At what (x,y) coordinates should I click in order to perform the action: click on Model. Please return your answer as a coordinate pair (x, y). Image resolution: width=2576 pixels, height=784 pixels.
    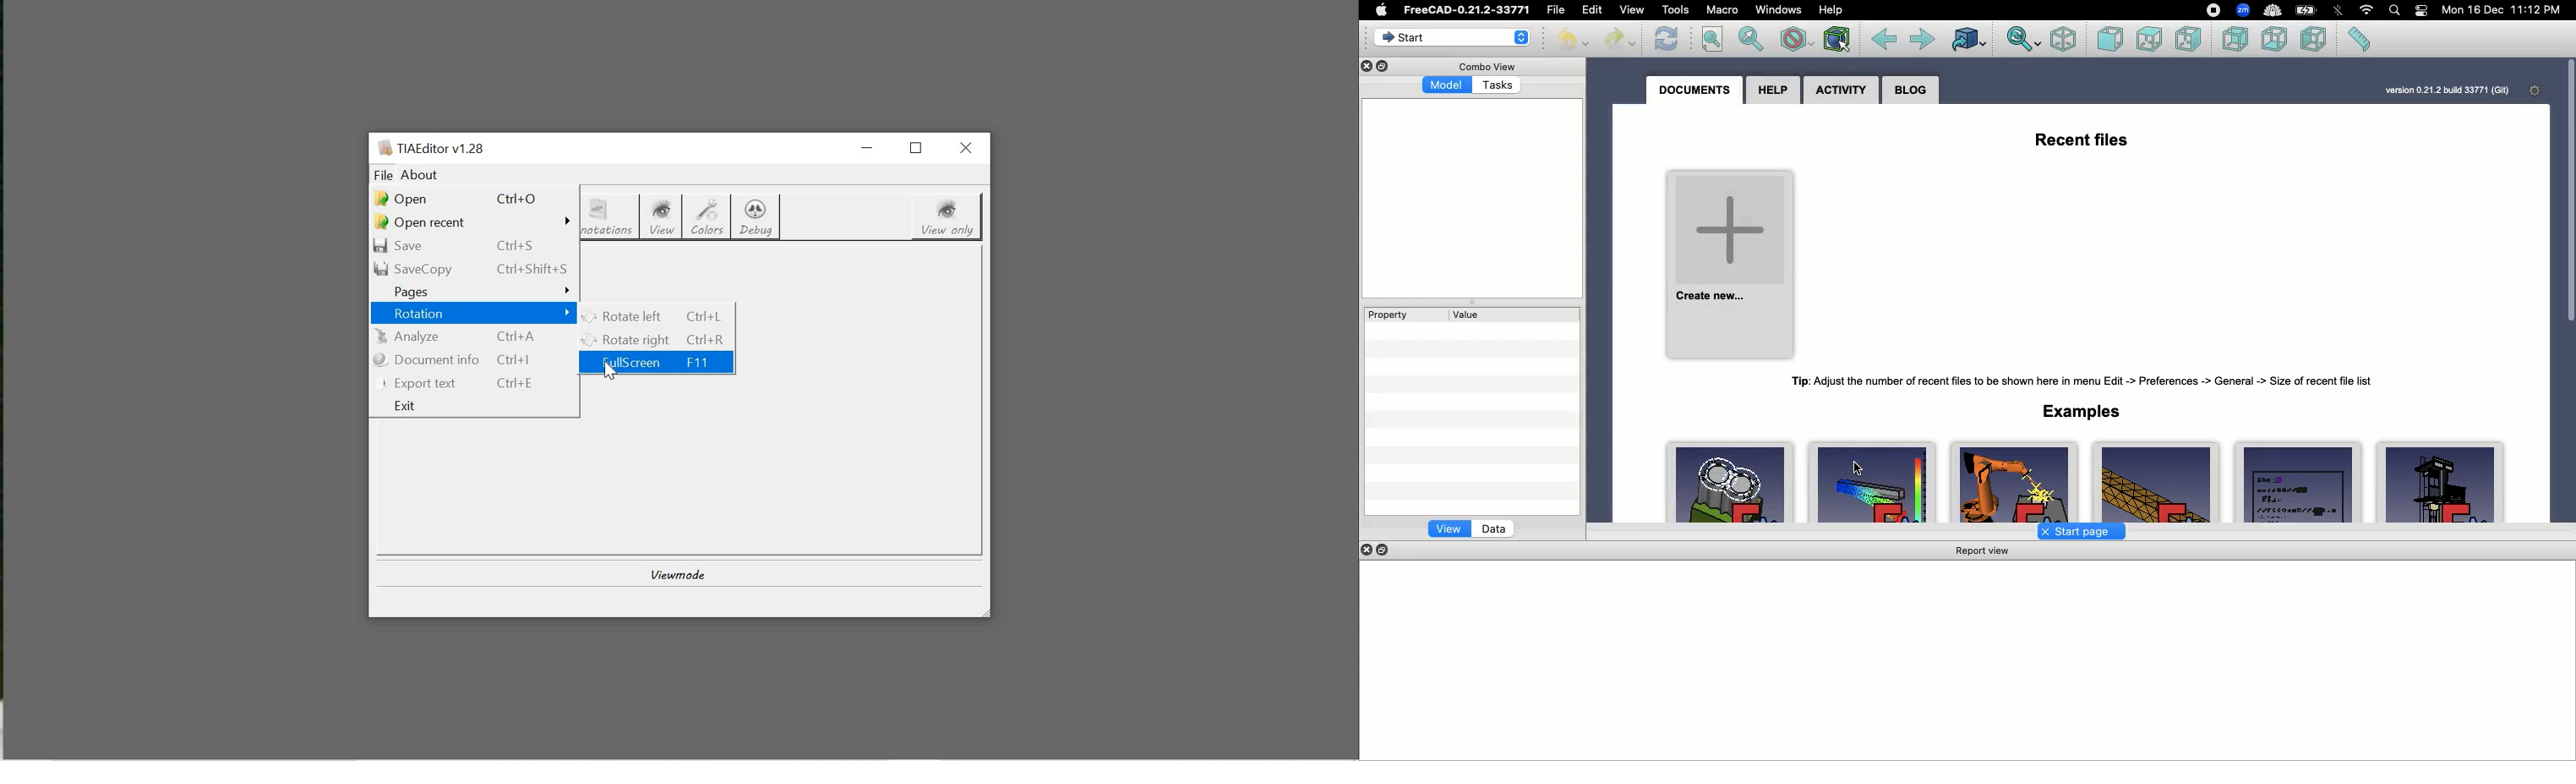
    Looking at the image, I should click on (1448, 86).